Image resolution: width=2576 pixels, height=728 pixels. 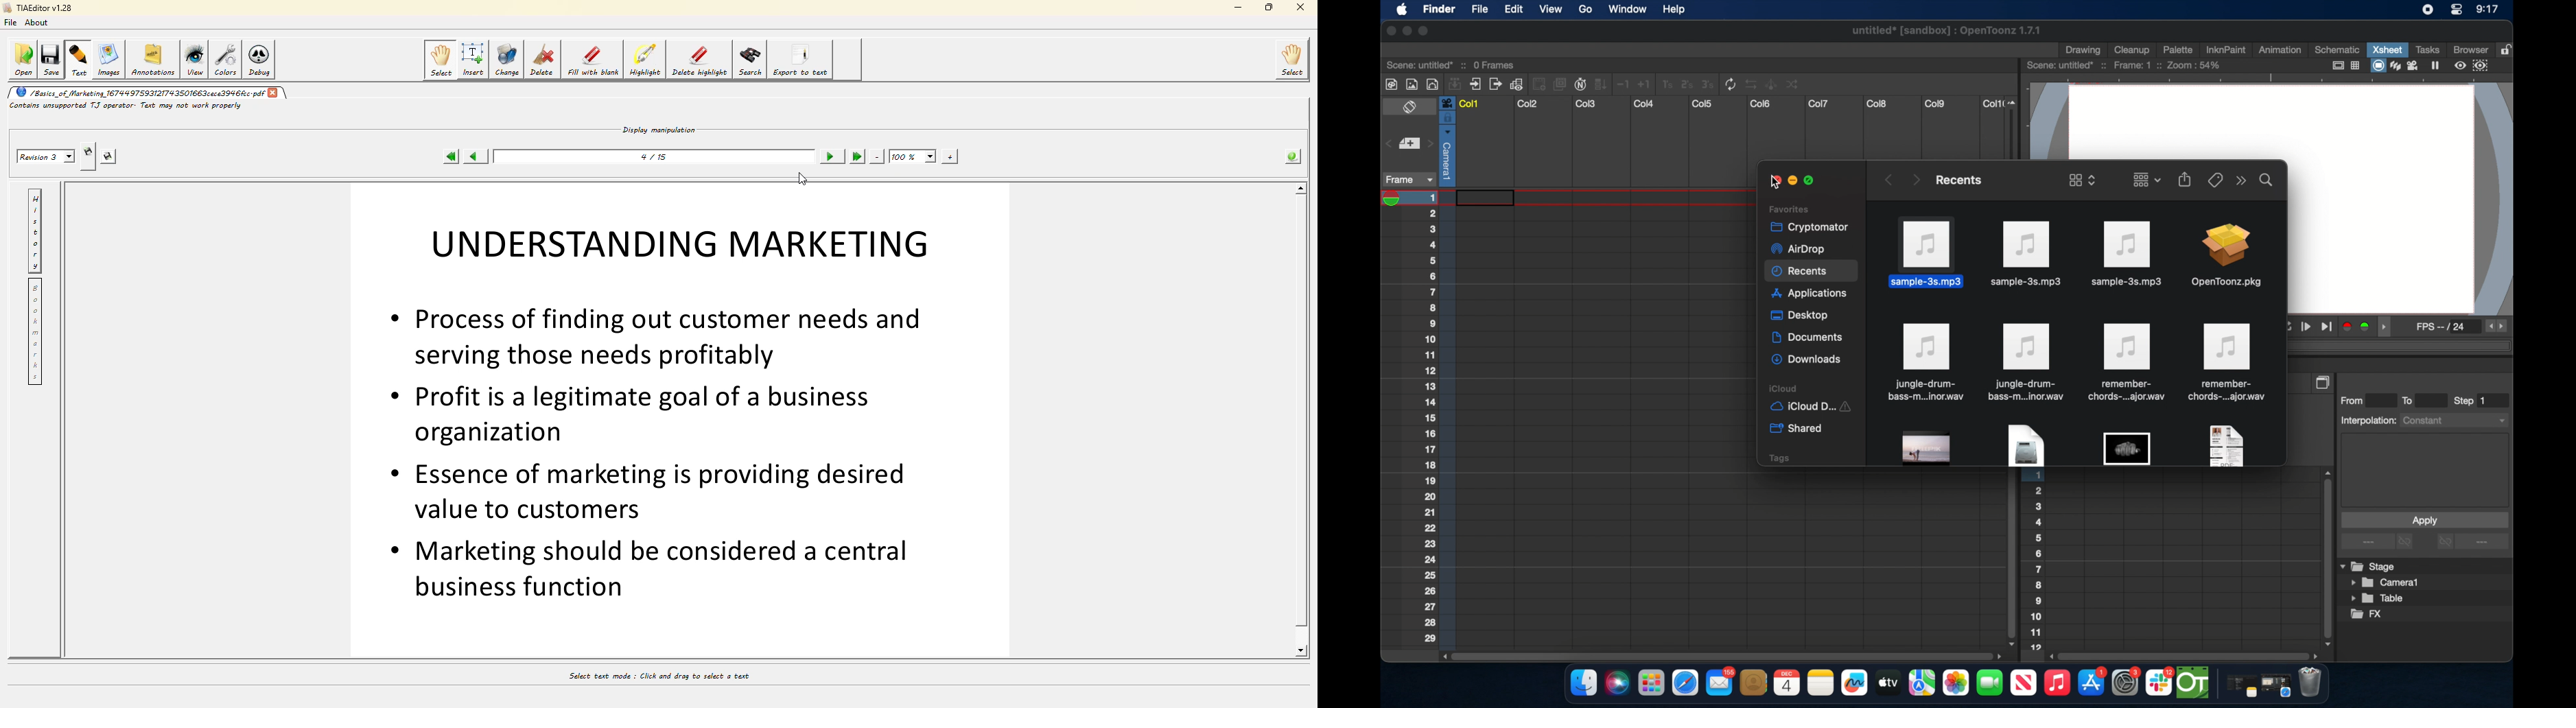 I want to click on file, so click(x=1925, y=363).